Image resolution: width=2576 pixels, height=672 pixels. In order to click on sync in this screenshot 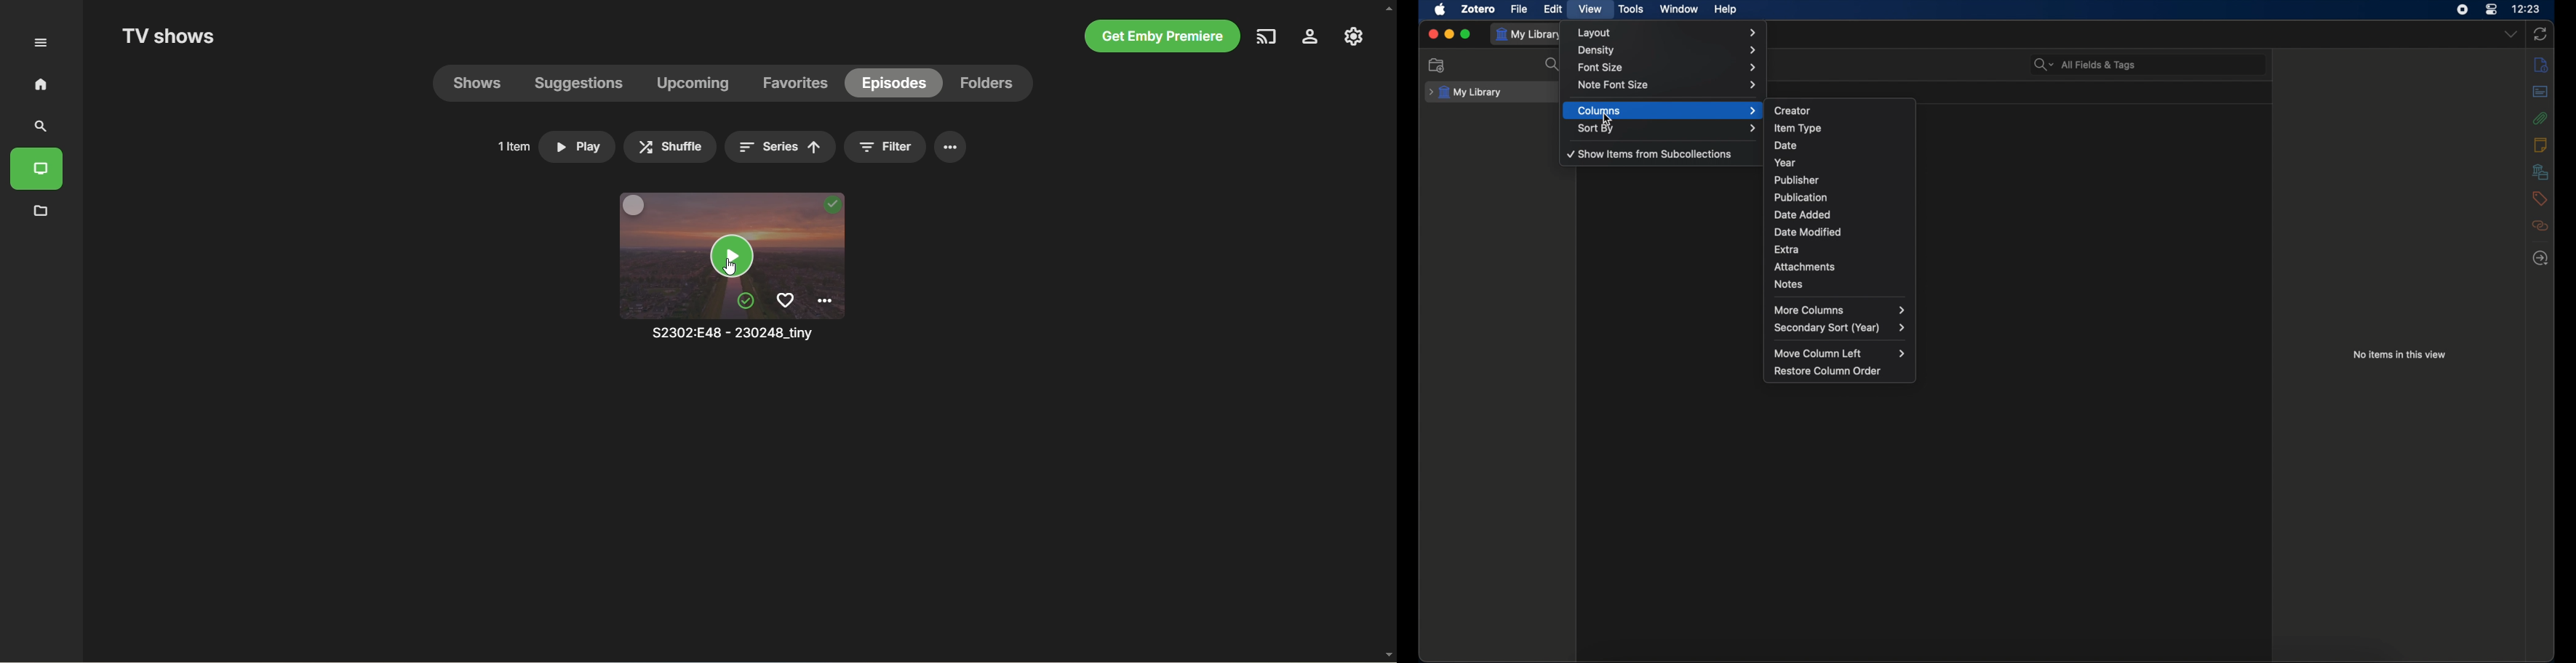, I will do `click(2540, 34)`.